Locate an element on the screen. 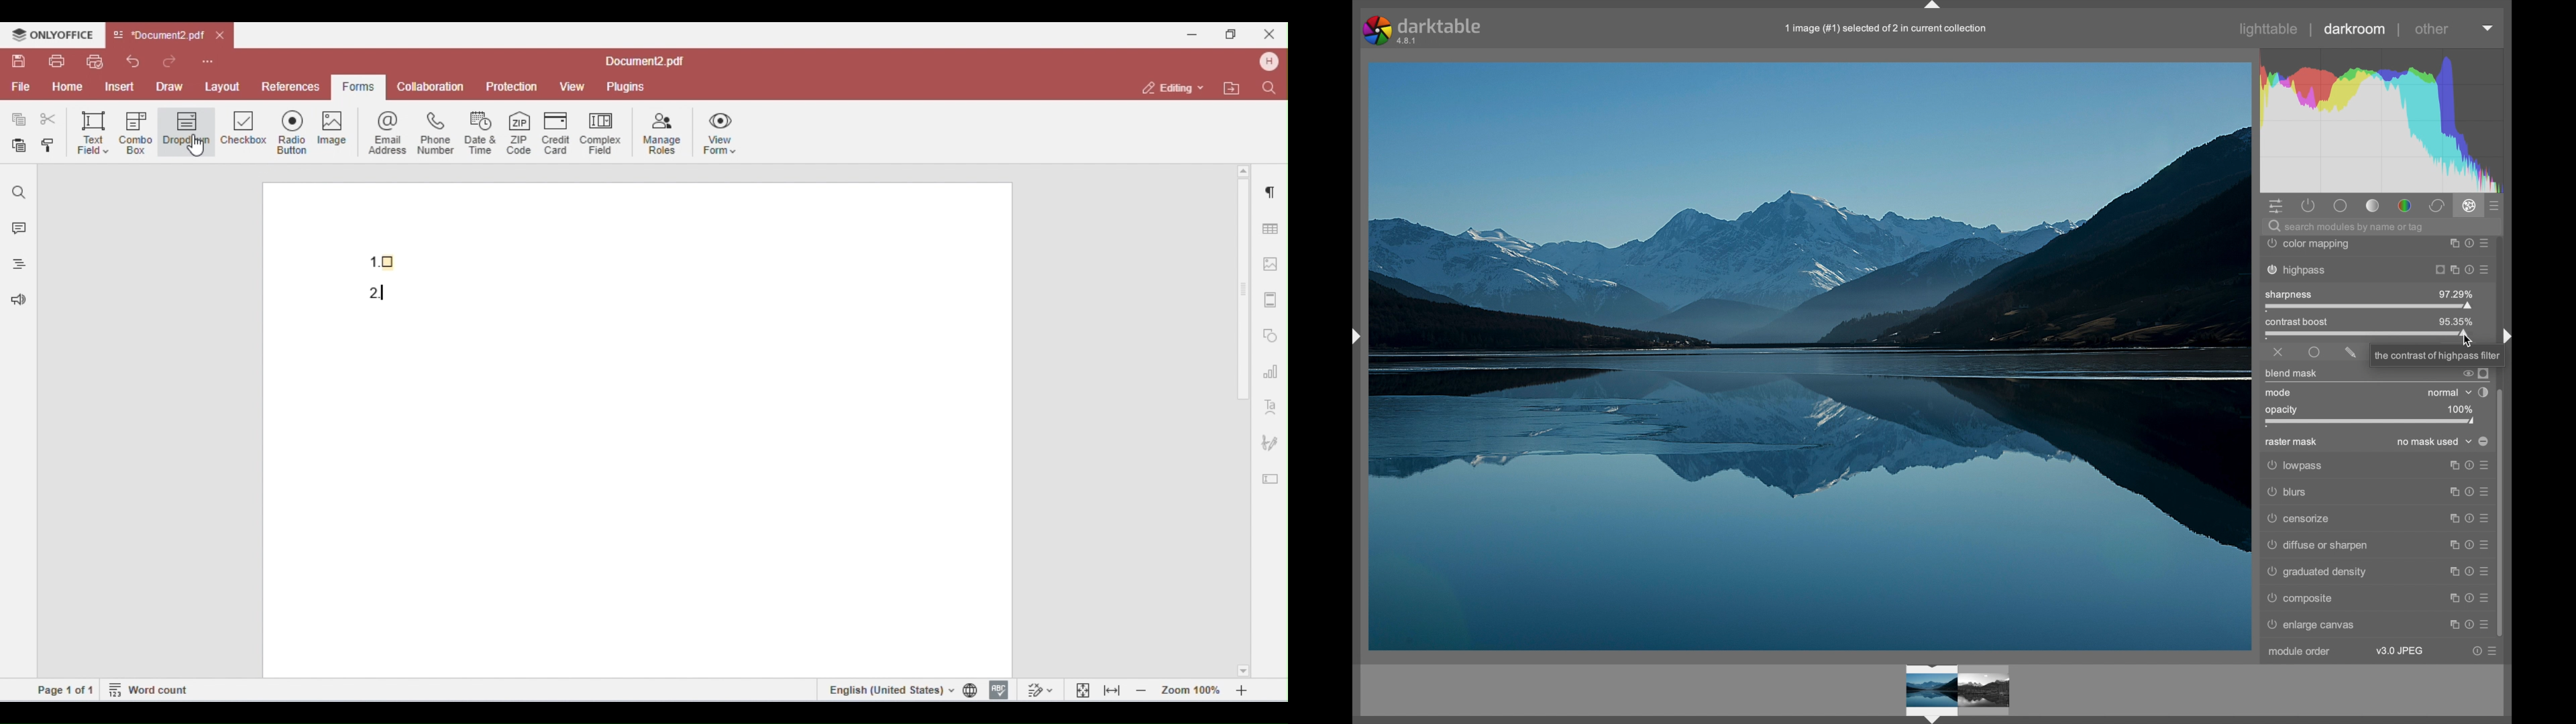  v3.0 jpeg is located at coordinates (2400, 651).